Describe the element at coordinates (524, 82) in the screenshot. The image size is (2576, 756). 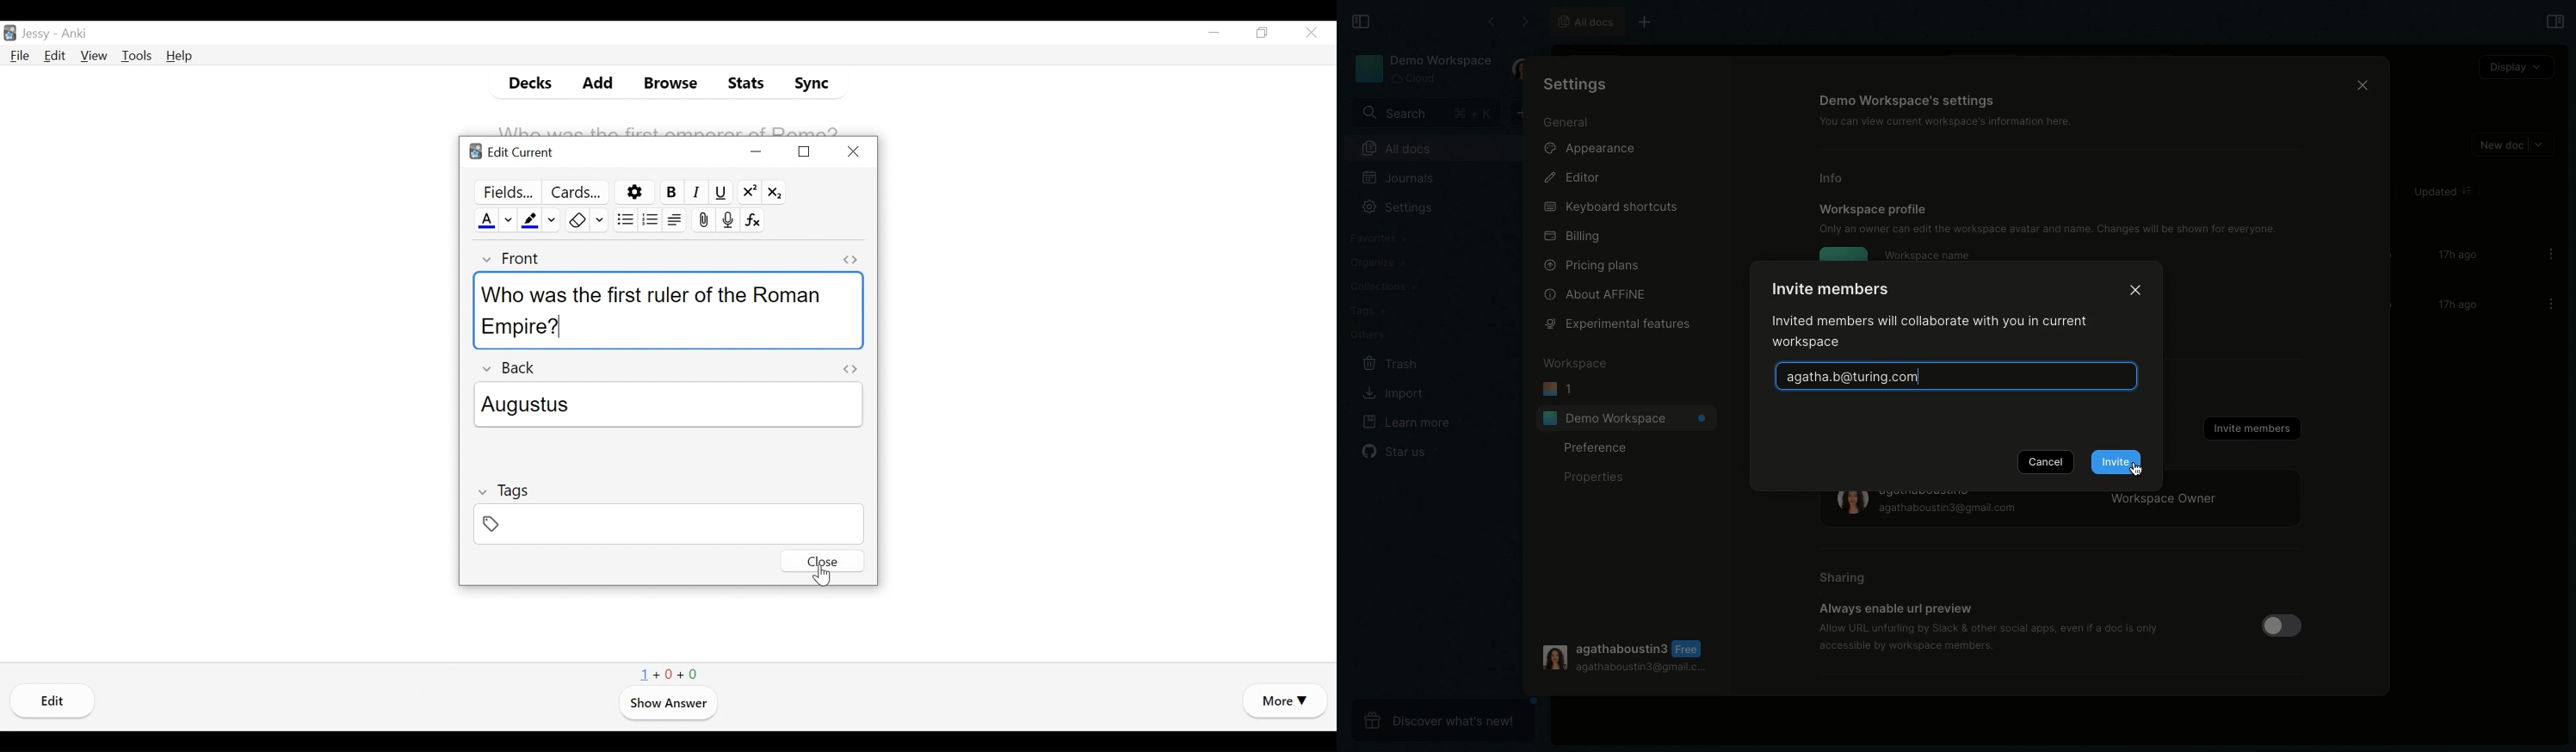
I see `Decks` at that location.